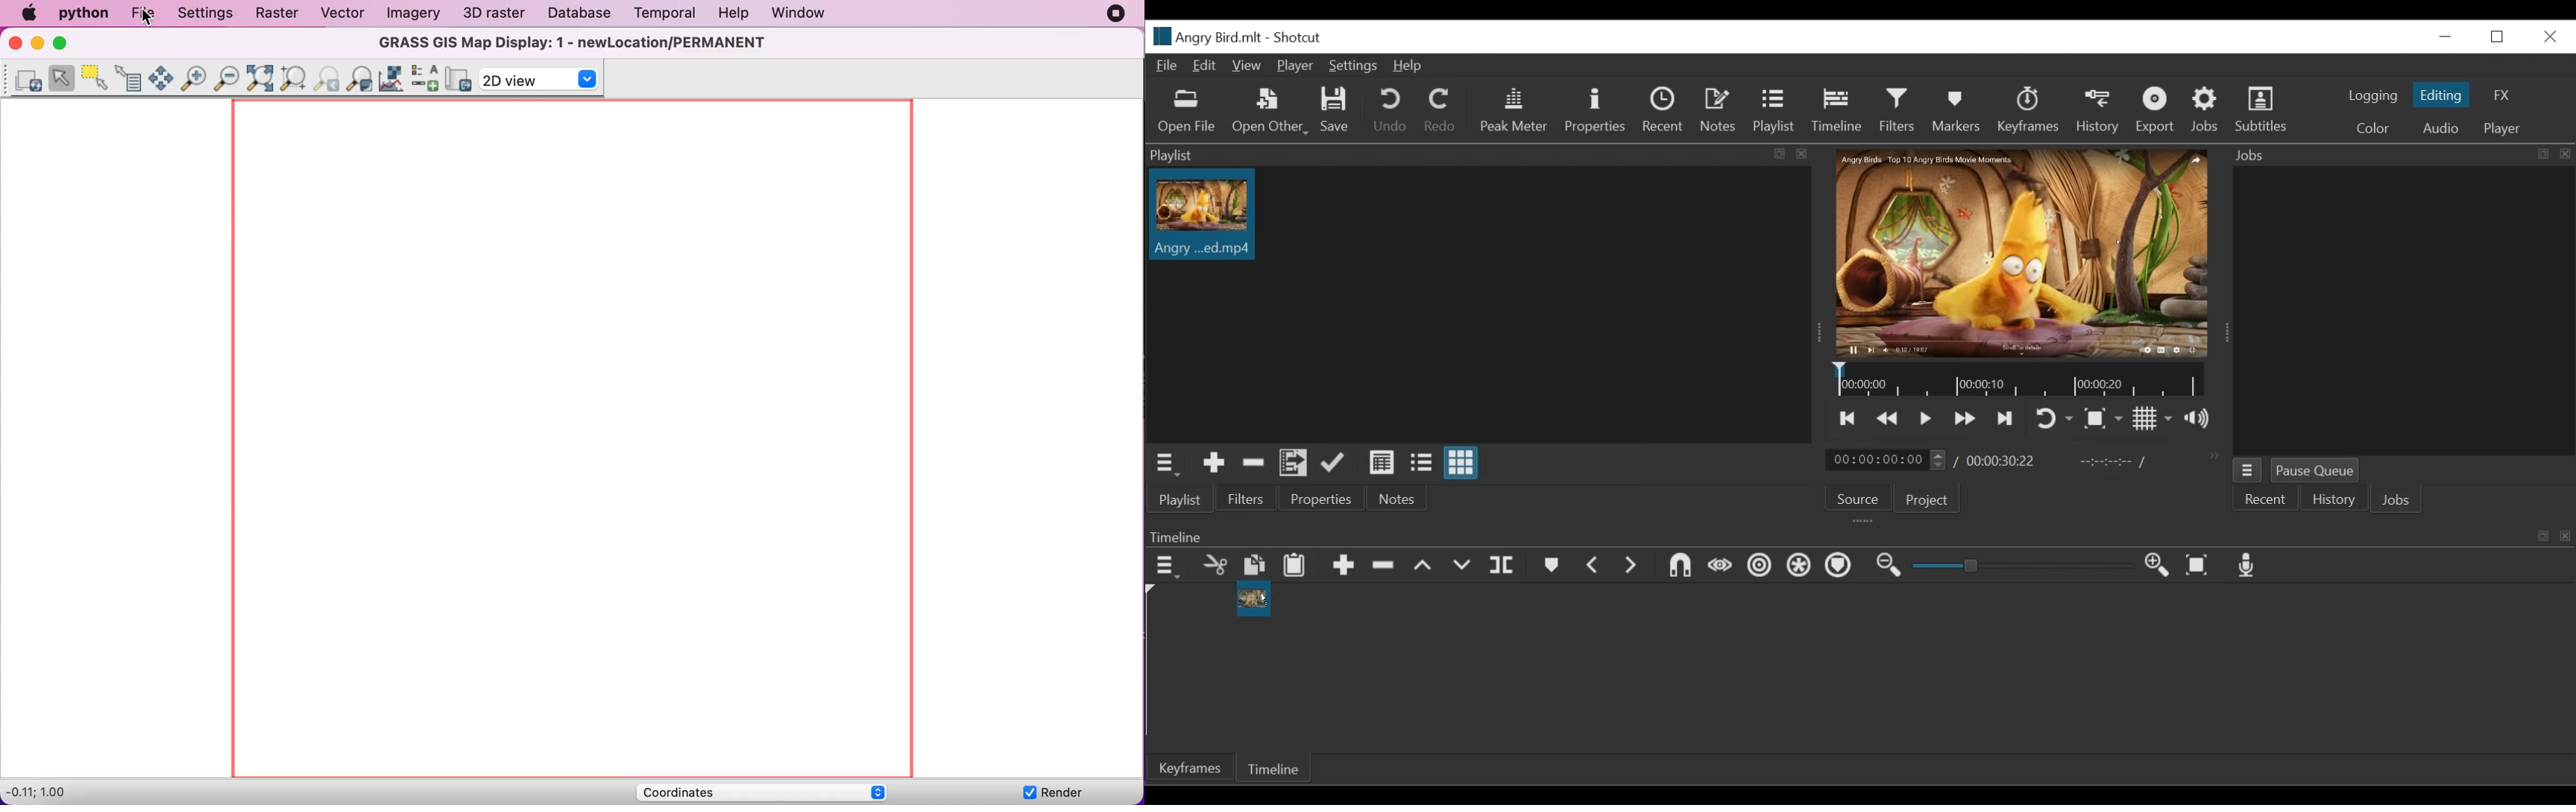 The width and height of the screenshot is (2576, 812). I want to click on Total duration, so click(2002, 461).